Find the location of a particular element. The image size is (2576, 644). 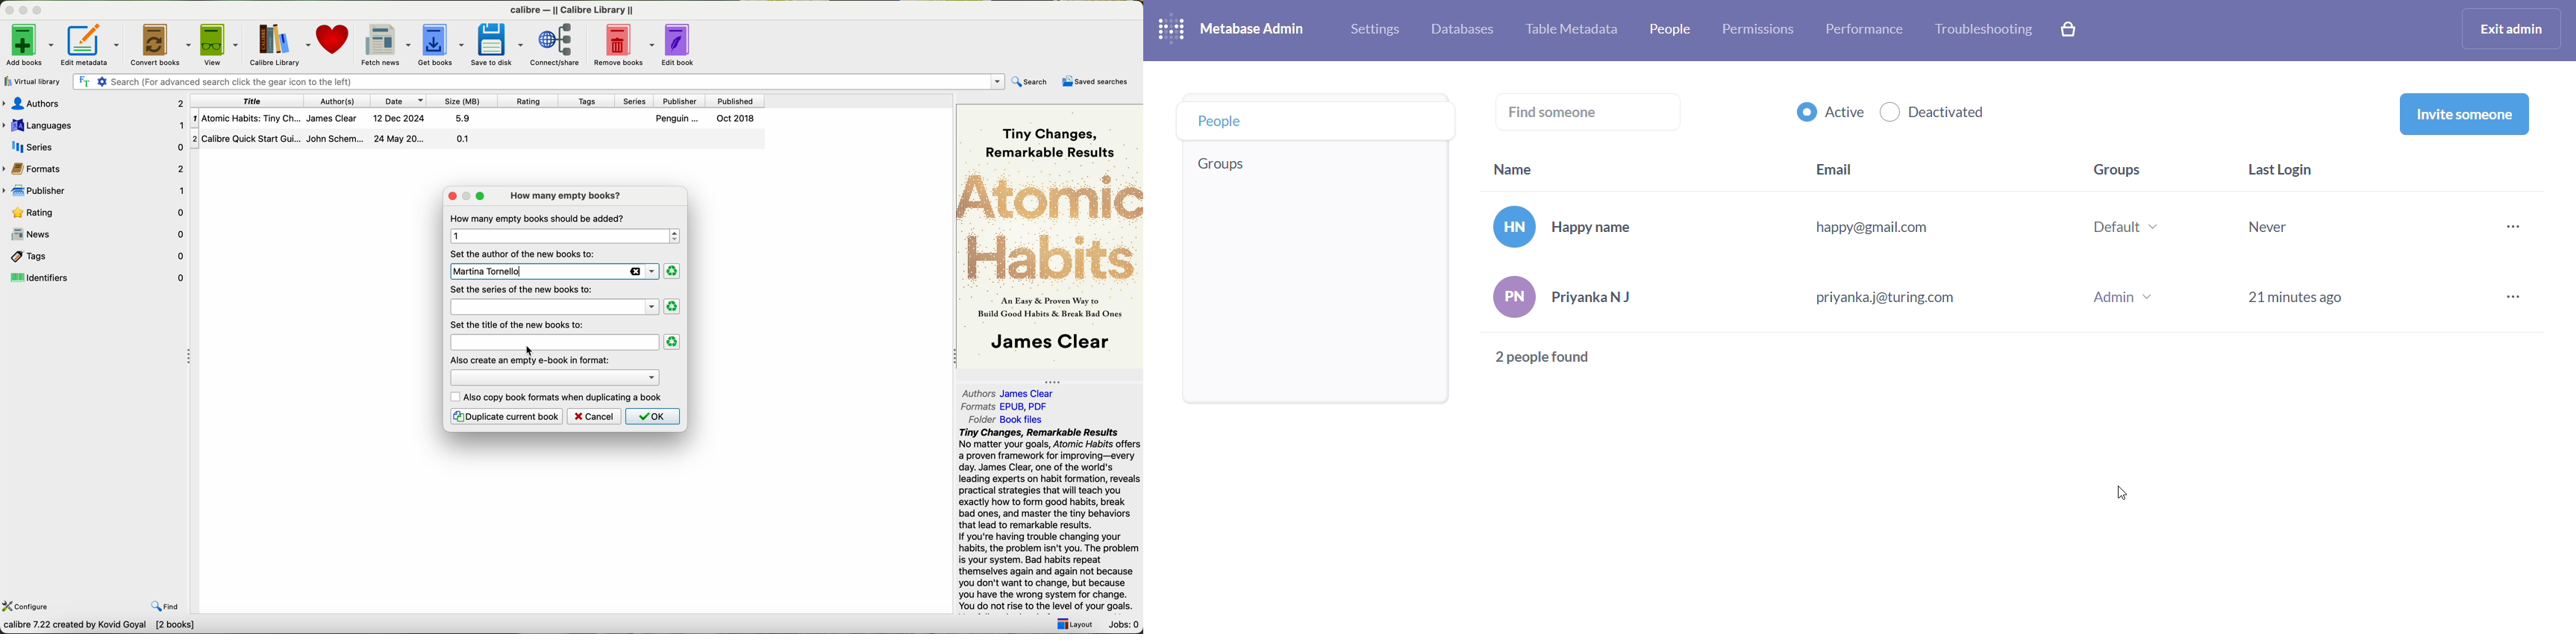

try changes remarkable results no matter your goals ,Atomic Habits offers a proven framework for improvity every day ,James Clear one of the word's leading expert on habit formation reveals practice startegies that will teach you howto form break bad ones and improve tiny beahbviors turn in ramarkable results.you do not rise to the level of your goals. is located at coordinates (1044, 520).